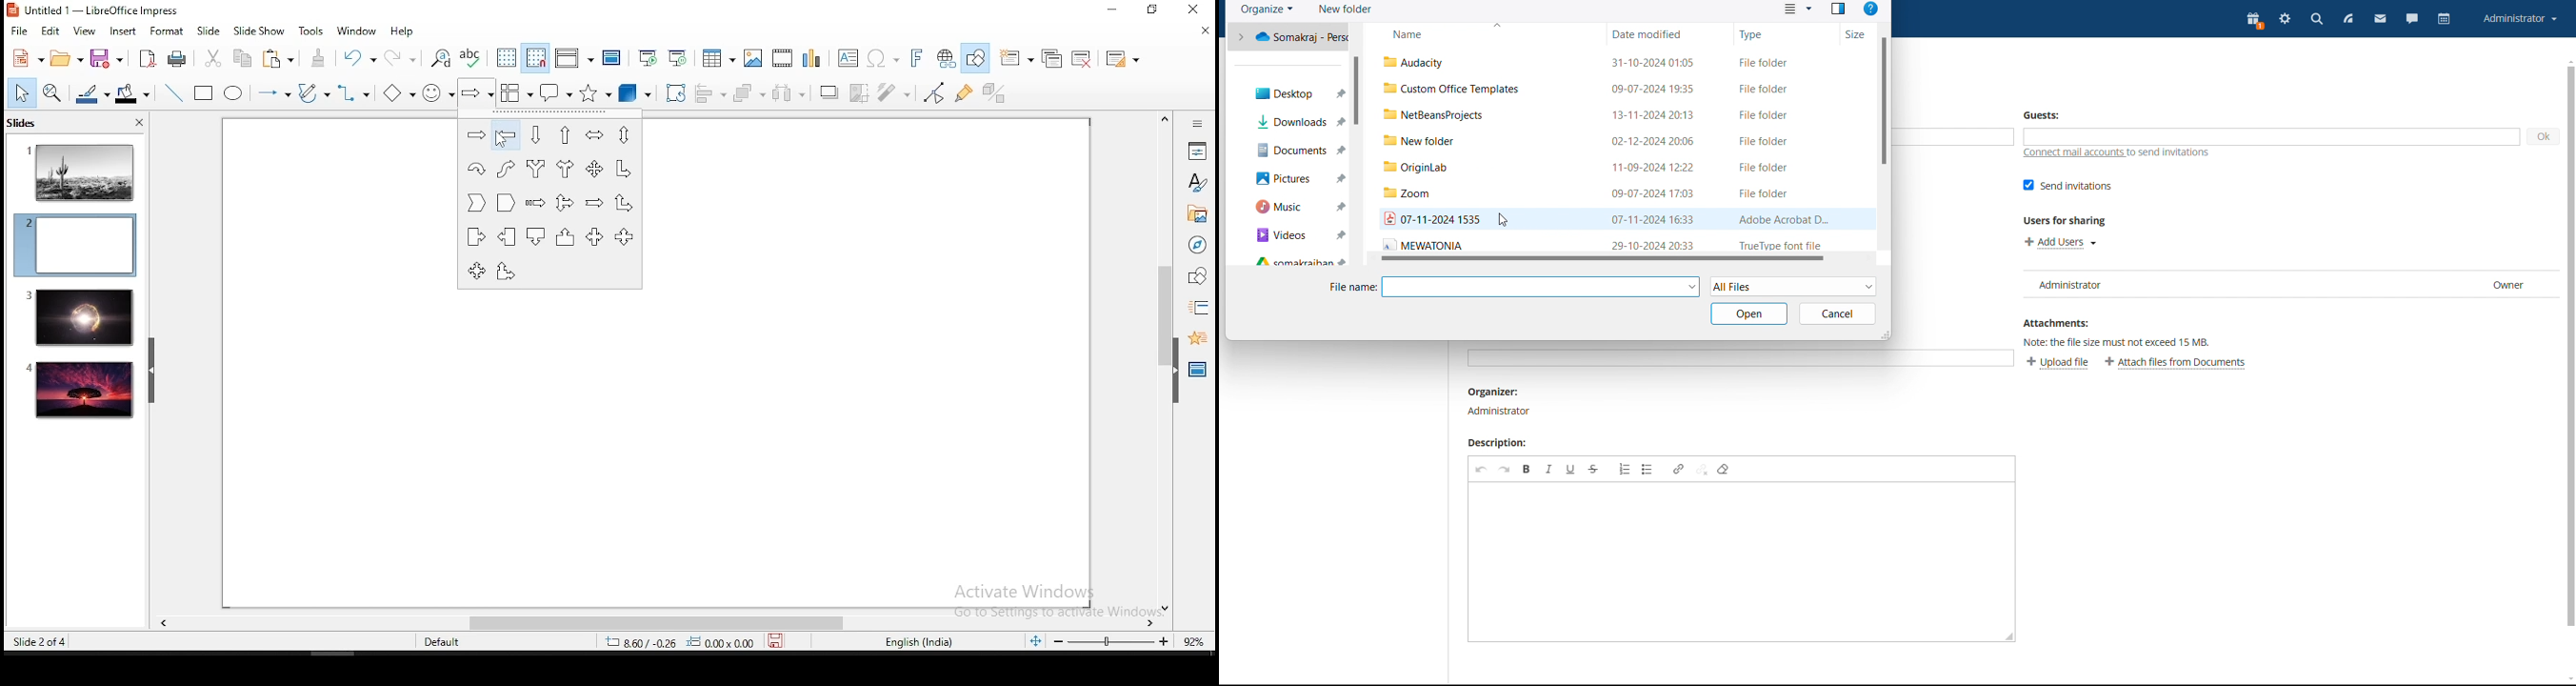 The width and height of the screenshot is (2576, 700). I want to click on cut, so click(211, 57).